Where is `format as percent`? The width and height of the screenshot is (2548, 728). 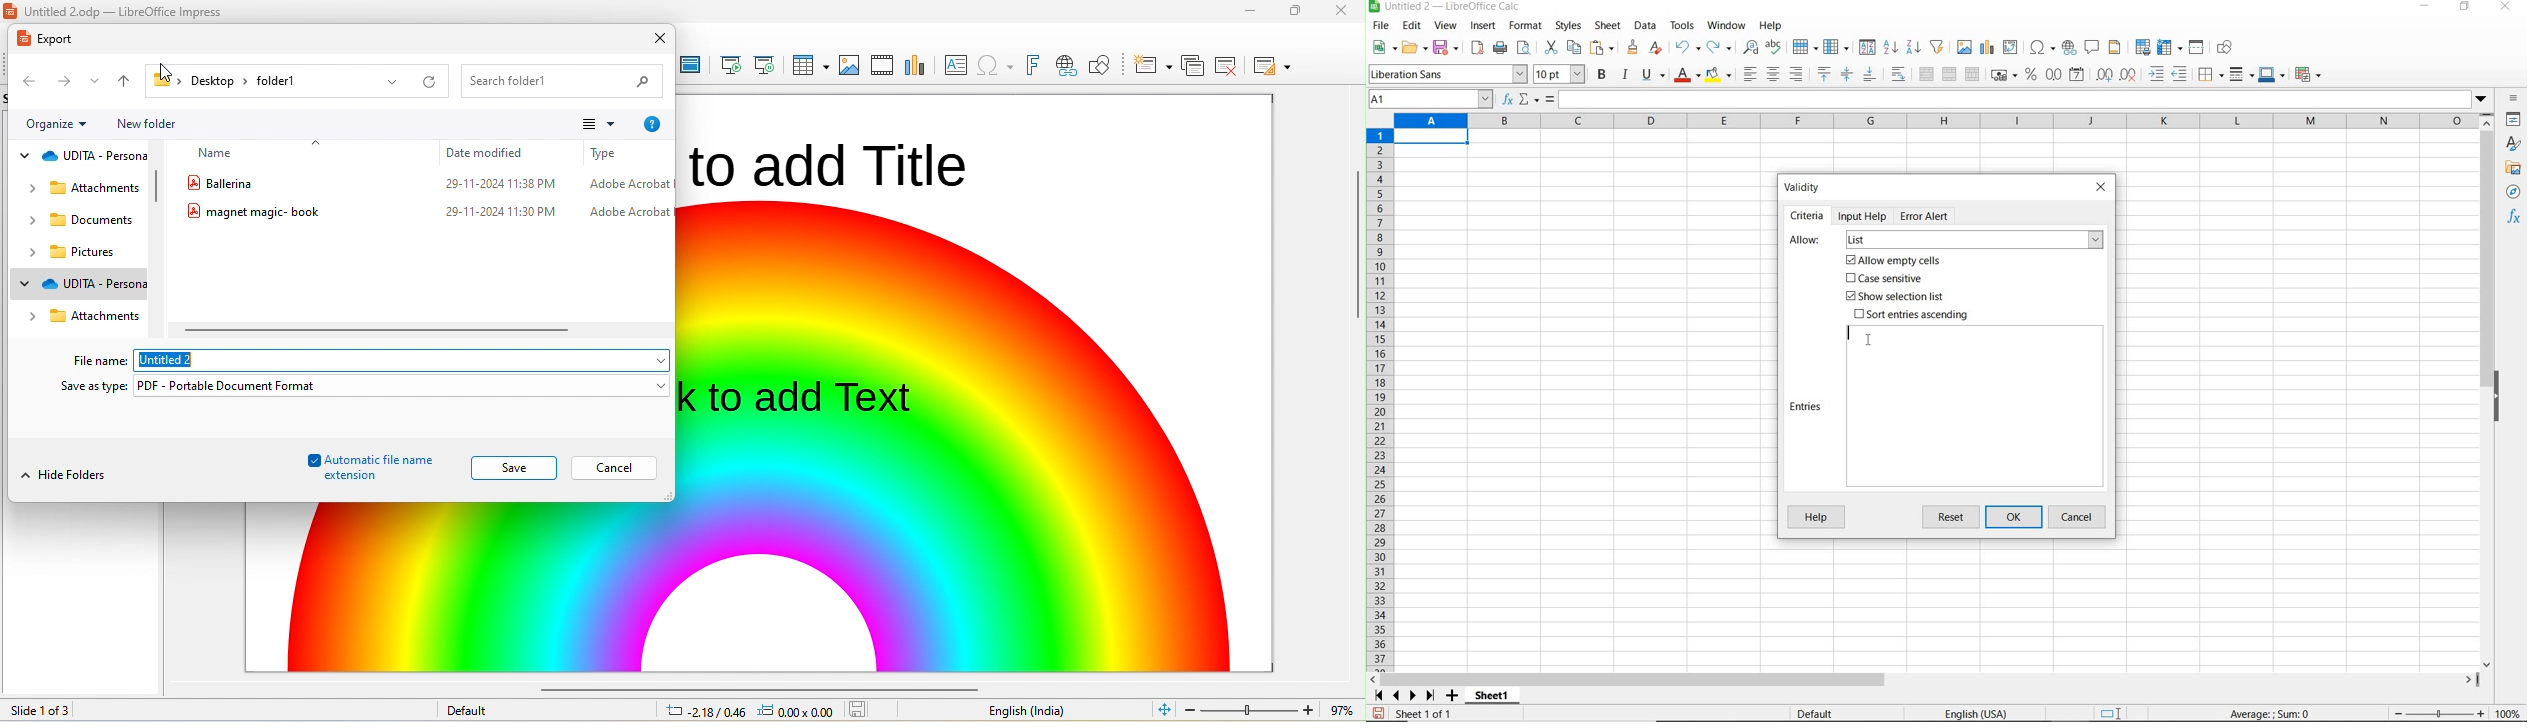
format as percent is located at coordinates (2031, 75).